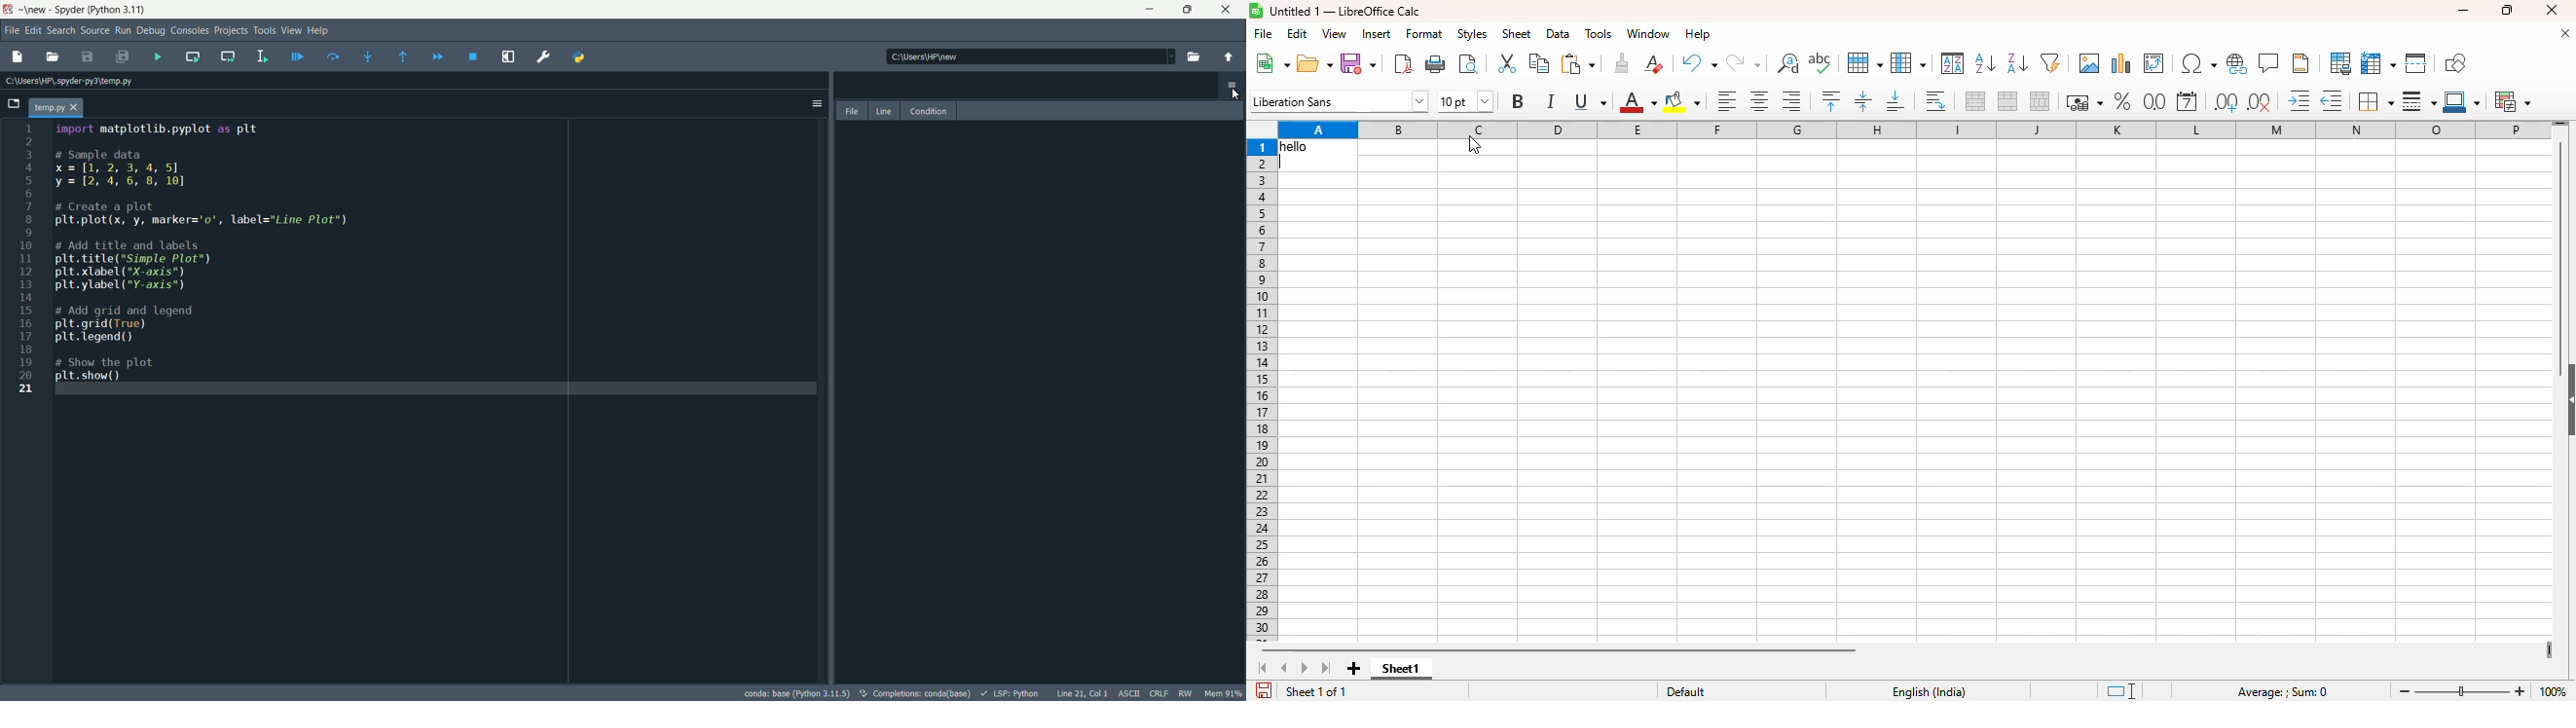  What do you see at coordinates (2374, 101) in the screenshot?
I see `borders` at bounding box center [2374, 101].